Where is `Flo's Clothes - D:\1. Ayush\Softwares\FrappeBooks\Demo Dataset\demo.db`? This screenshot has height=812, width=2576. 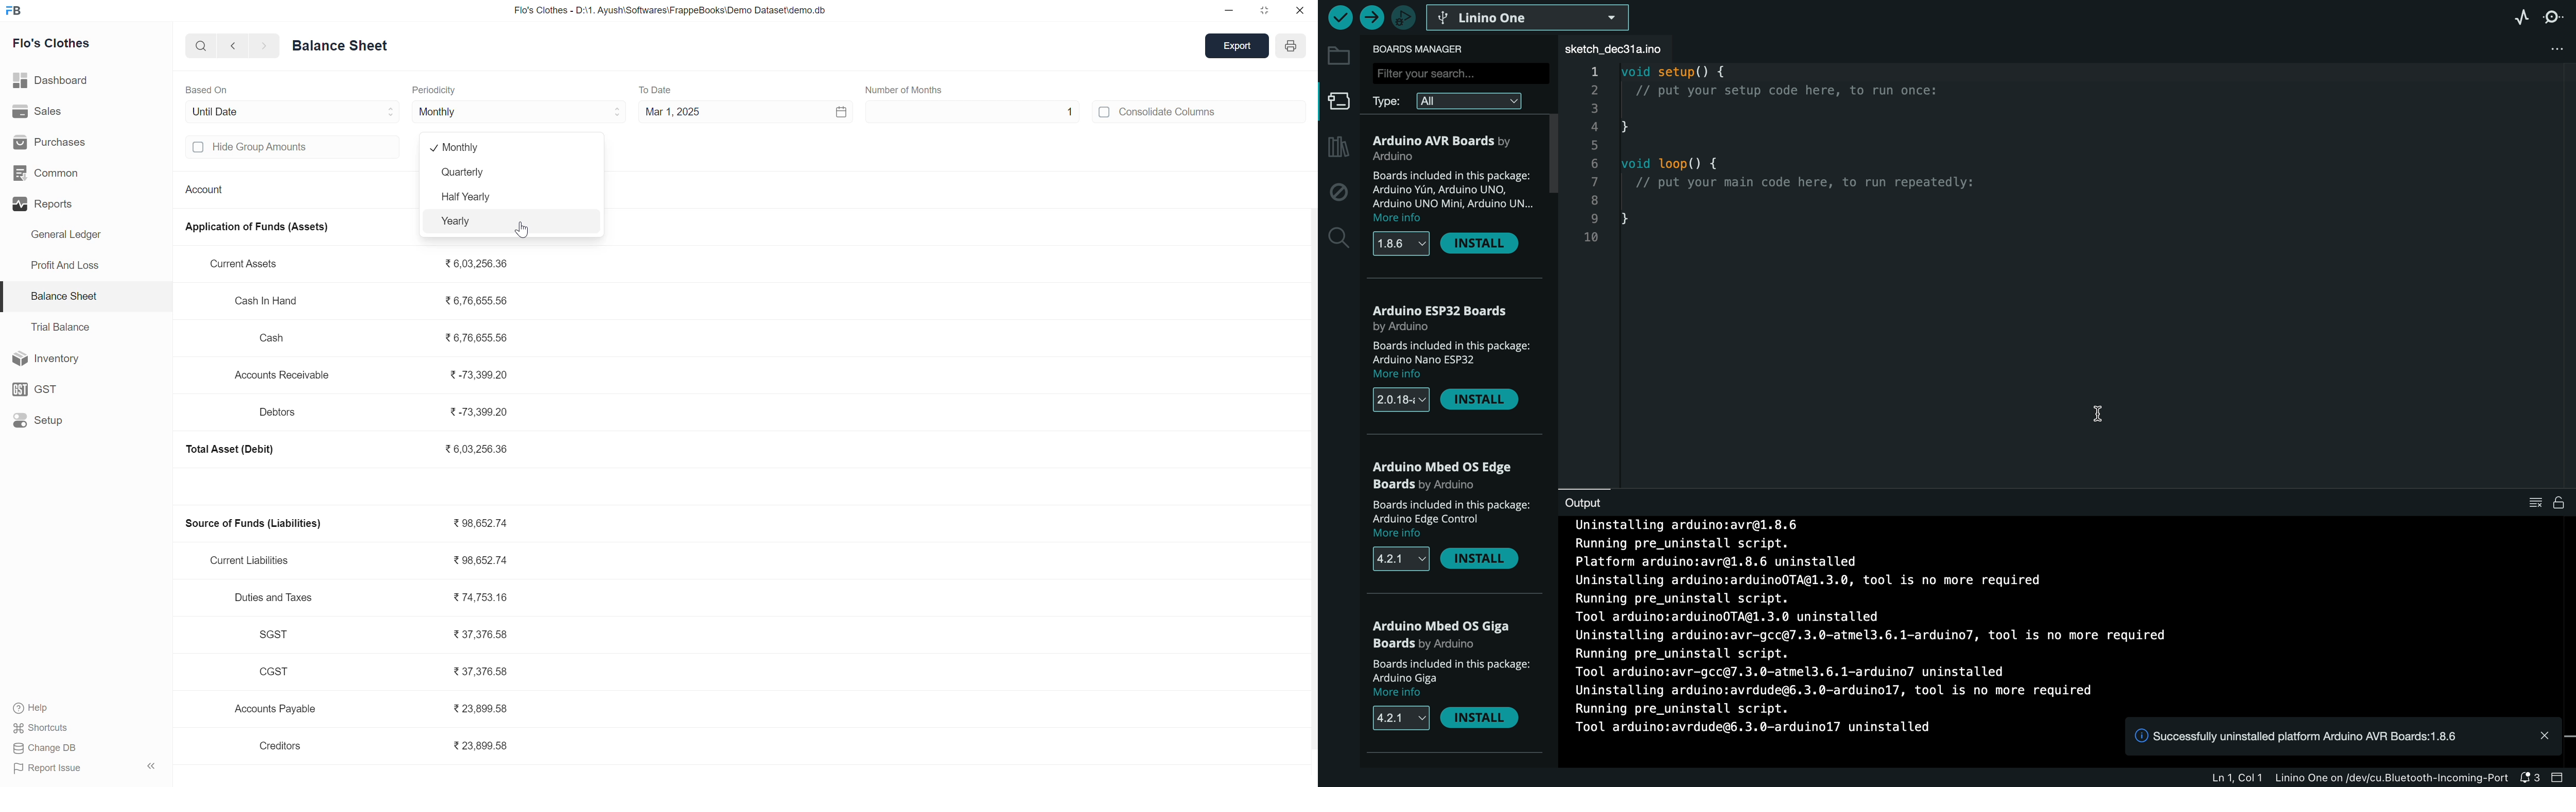
Flo's Clothes - D:\1. Ayush\Softwares\FrappeBooks\Demo Dataset\demo.db is located at coordinates (668, 9).